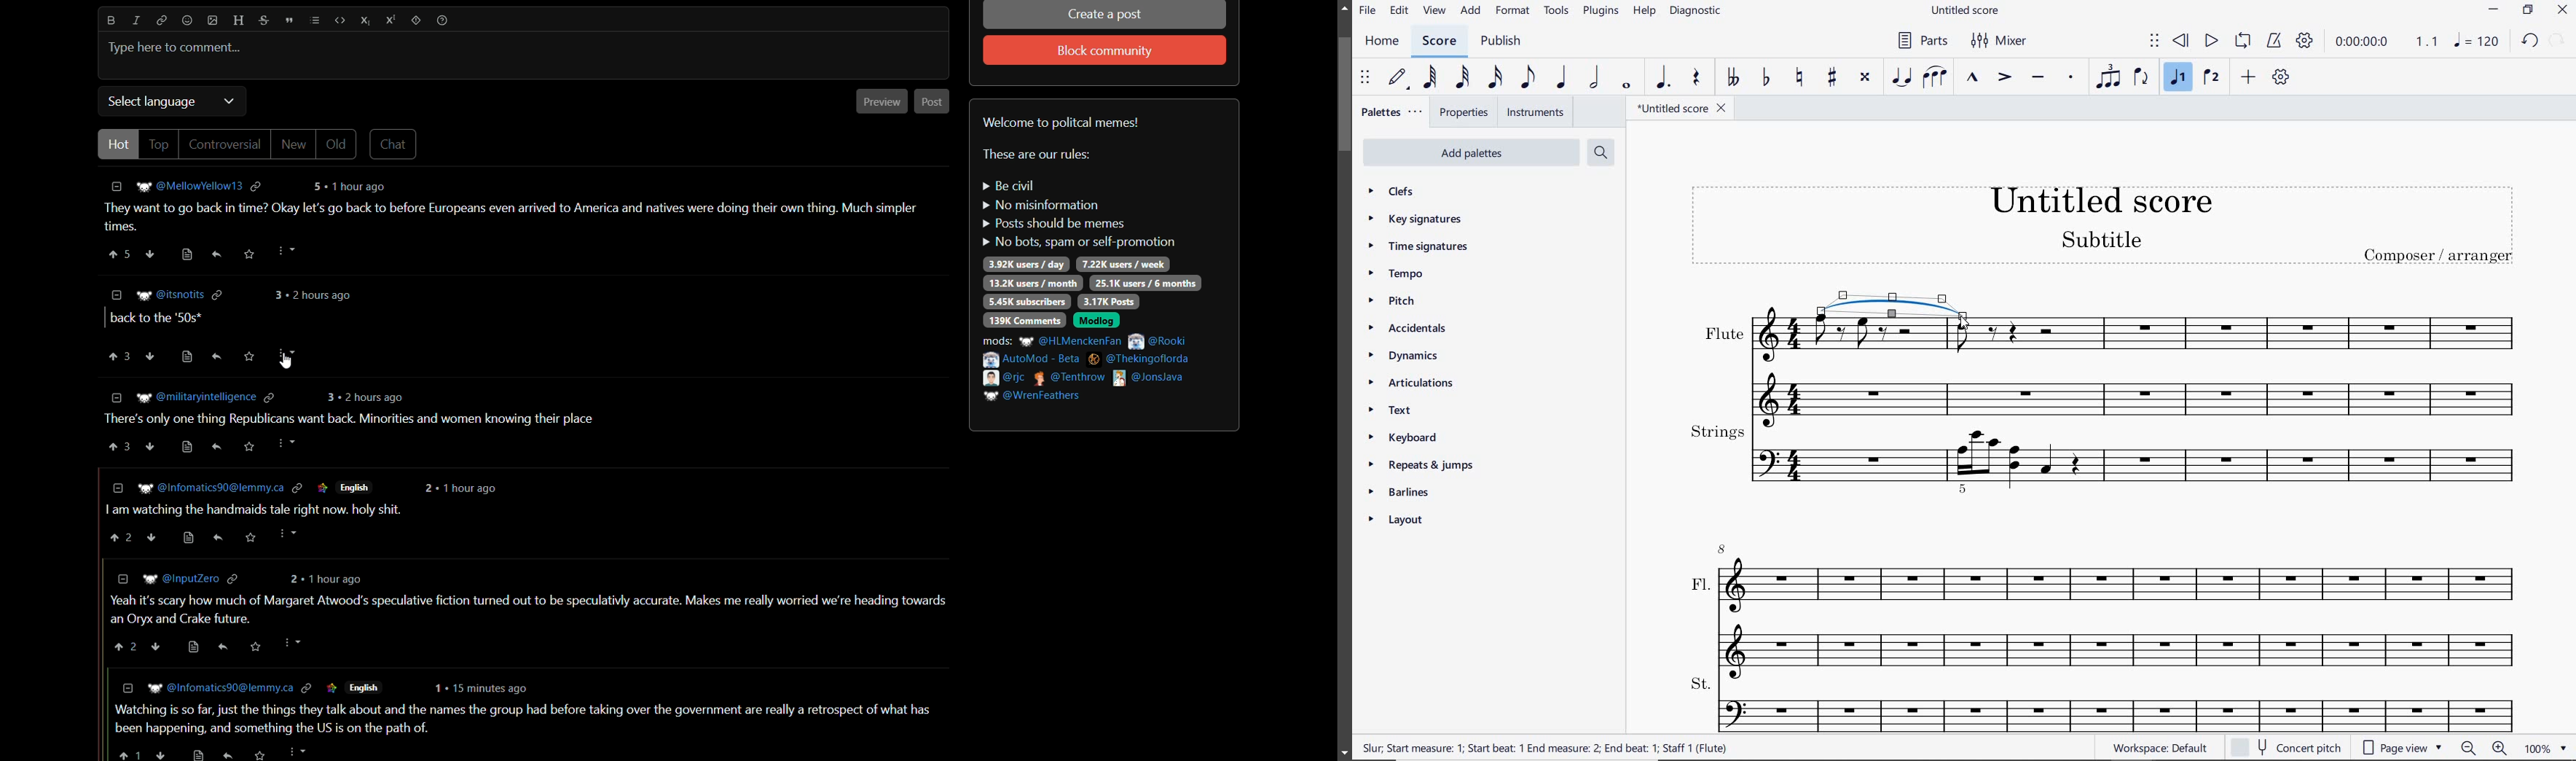 Image resolution: width=2576 pixels, height=784 pixels. Describe the element at coordinates (119, 144) in the screenshot. I see `hot` at that location.